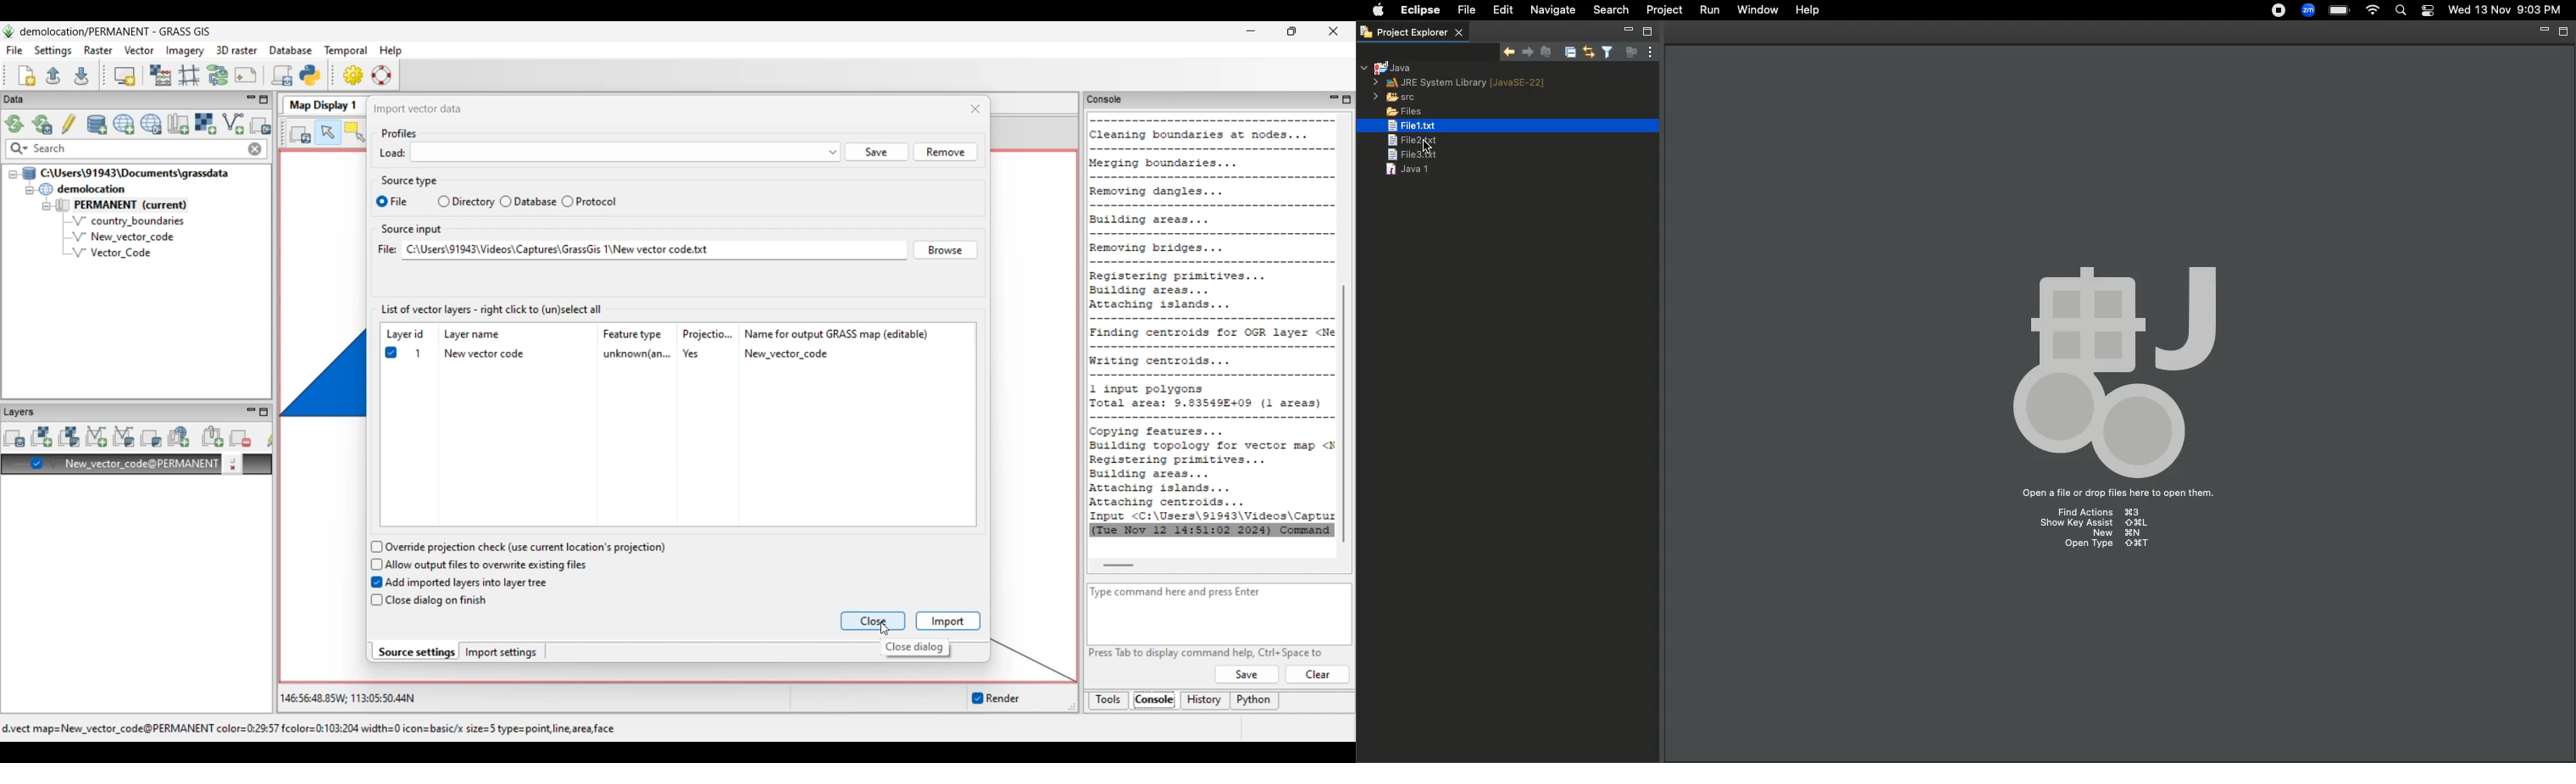  I want to click on select, so click(506, 200).